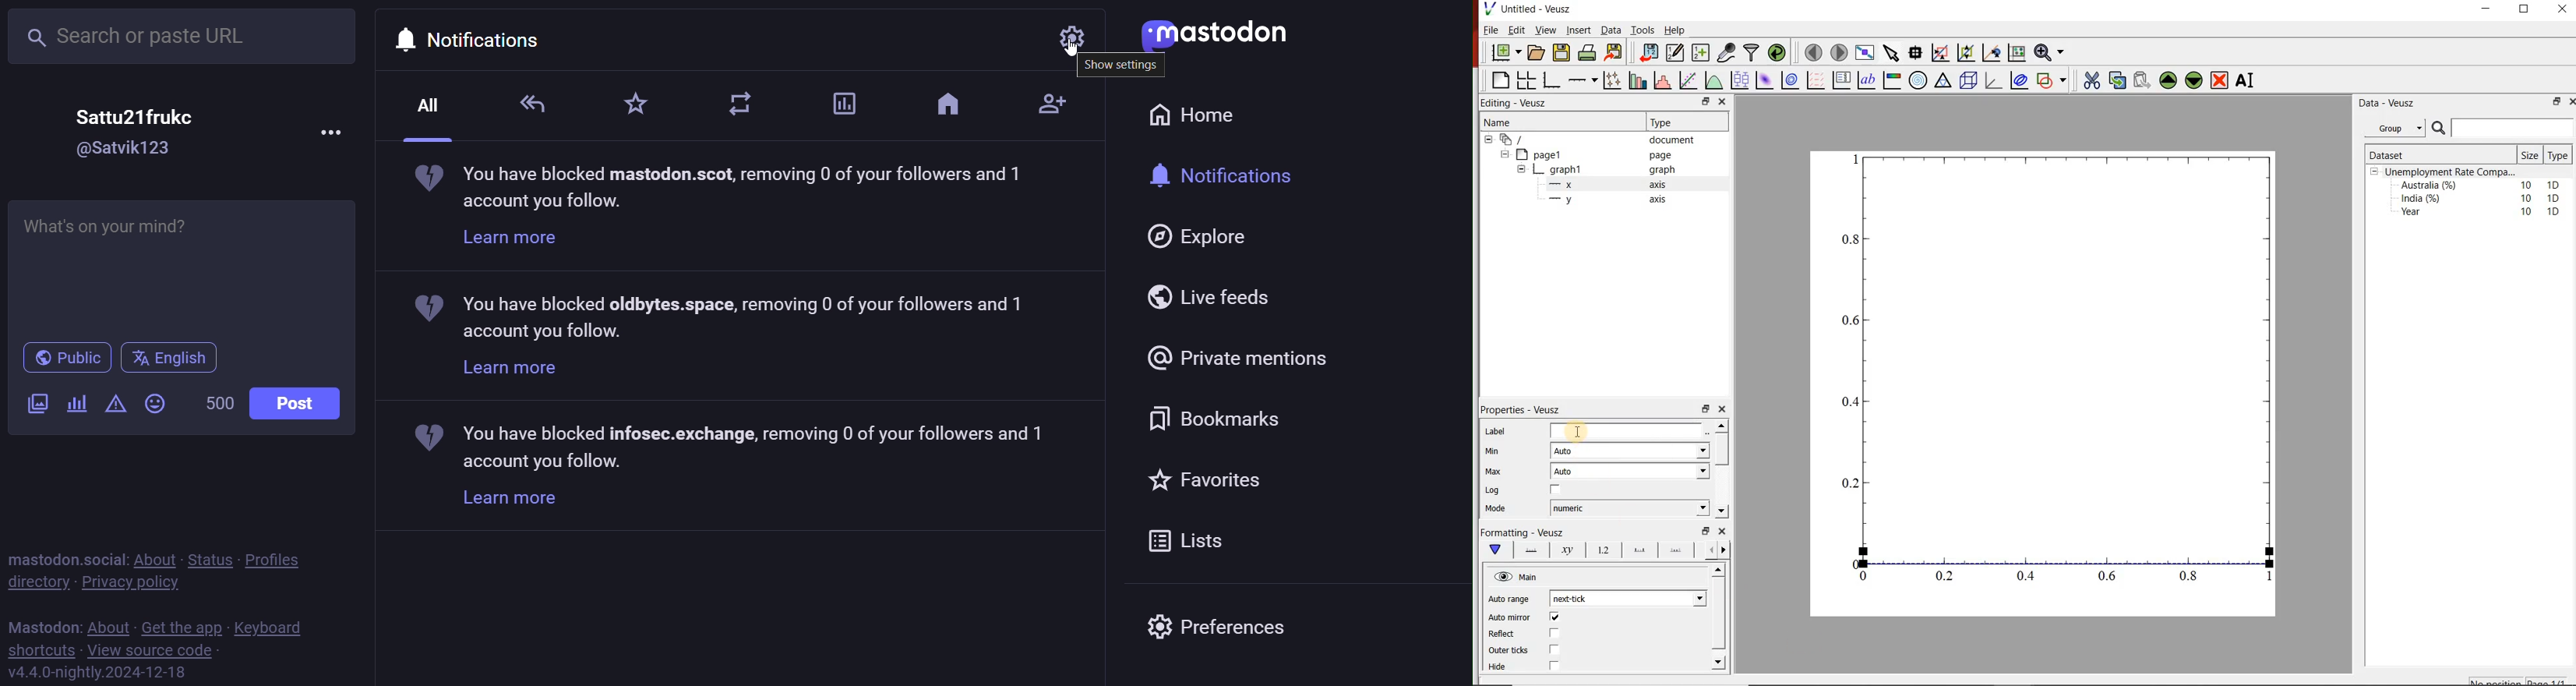  I want to click on plot 2d datasets as image, so click(1764, 80).